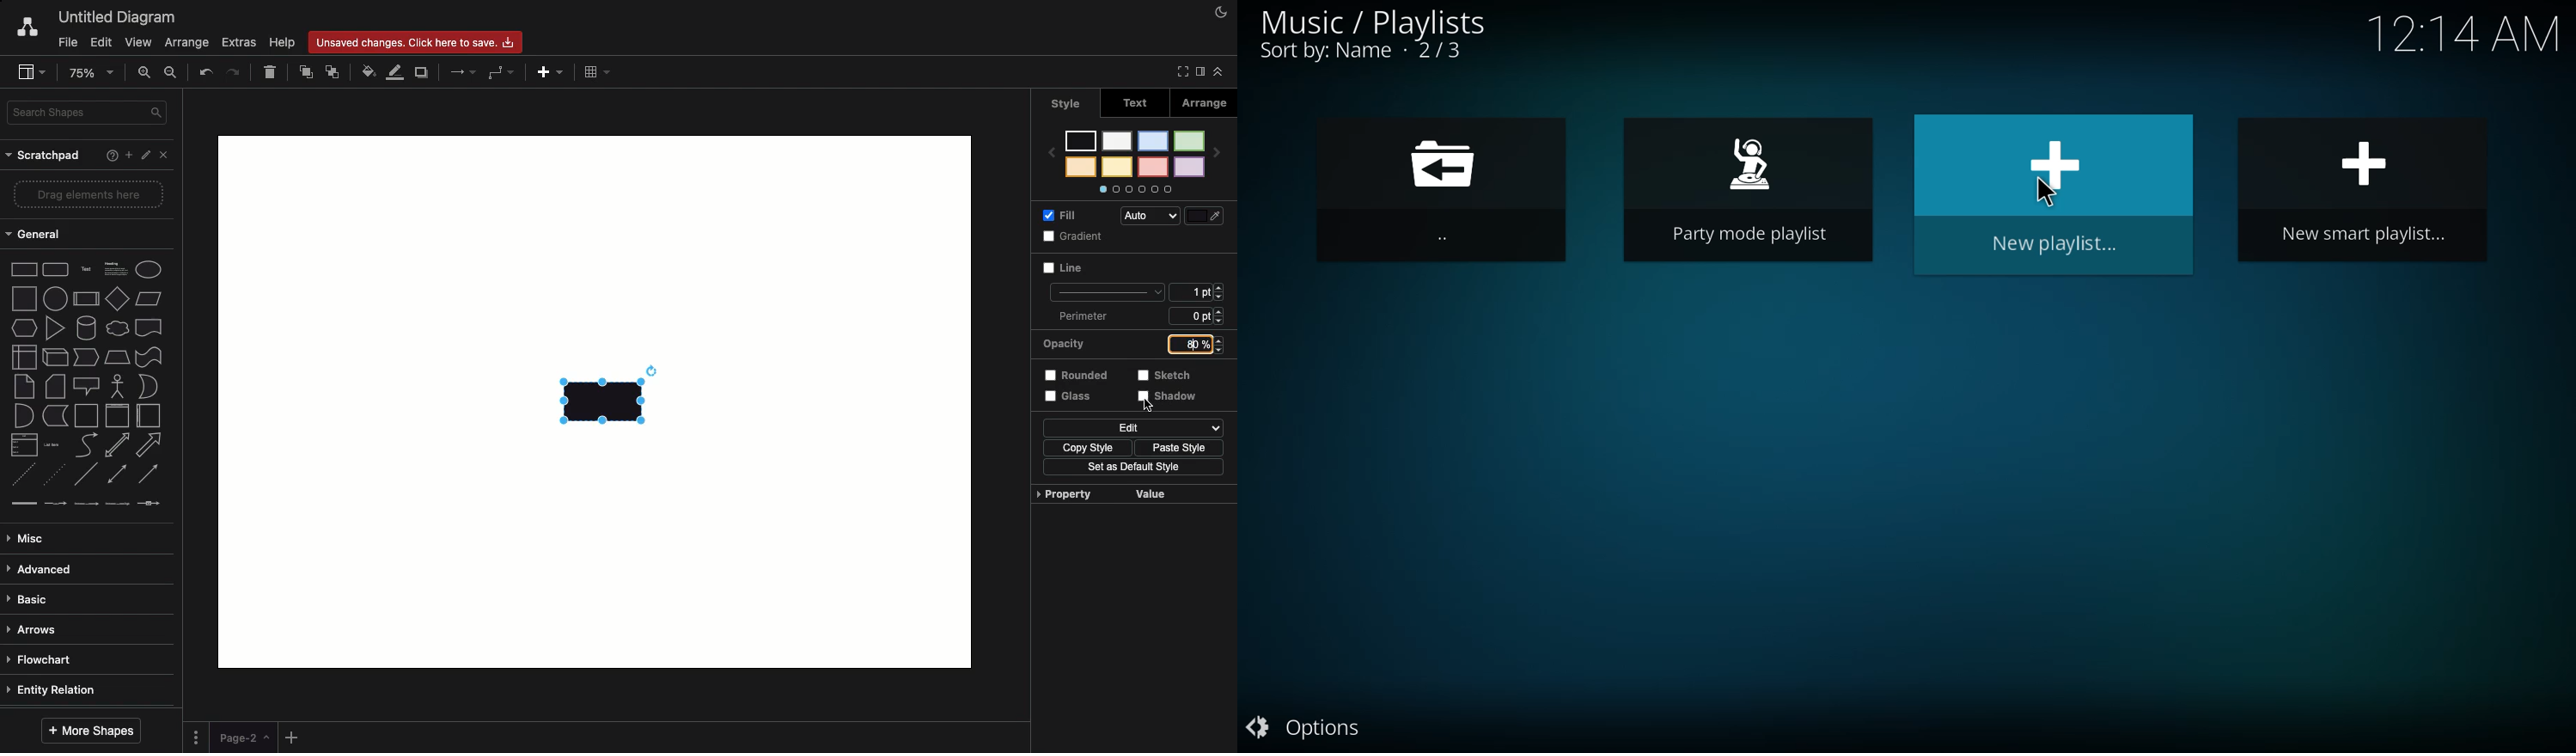 The width and height of the screenshot is (2576, 756). What do you see at coordinates (87, 446) in the screenshot?
I see `curve` at bounding box center [87, 446].